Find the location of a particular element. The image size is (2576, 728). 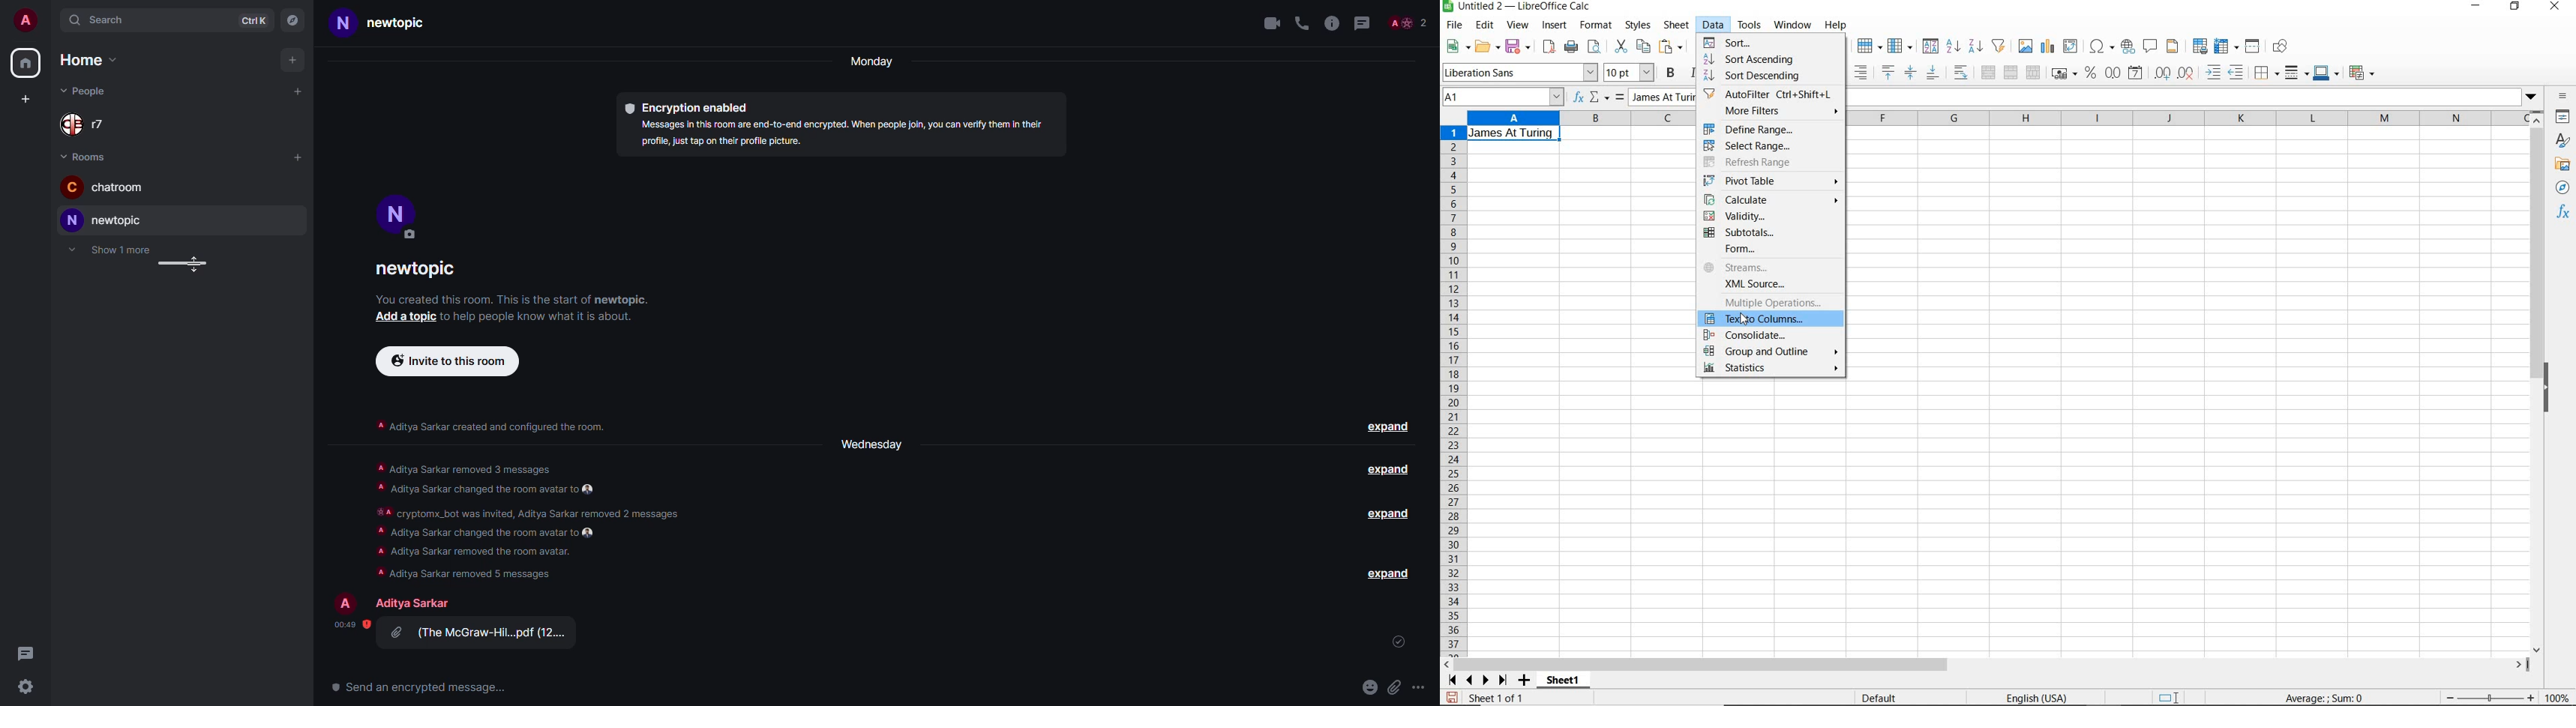

font size is located at coordinates (1631, 72).